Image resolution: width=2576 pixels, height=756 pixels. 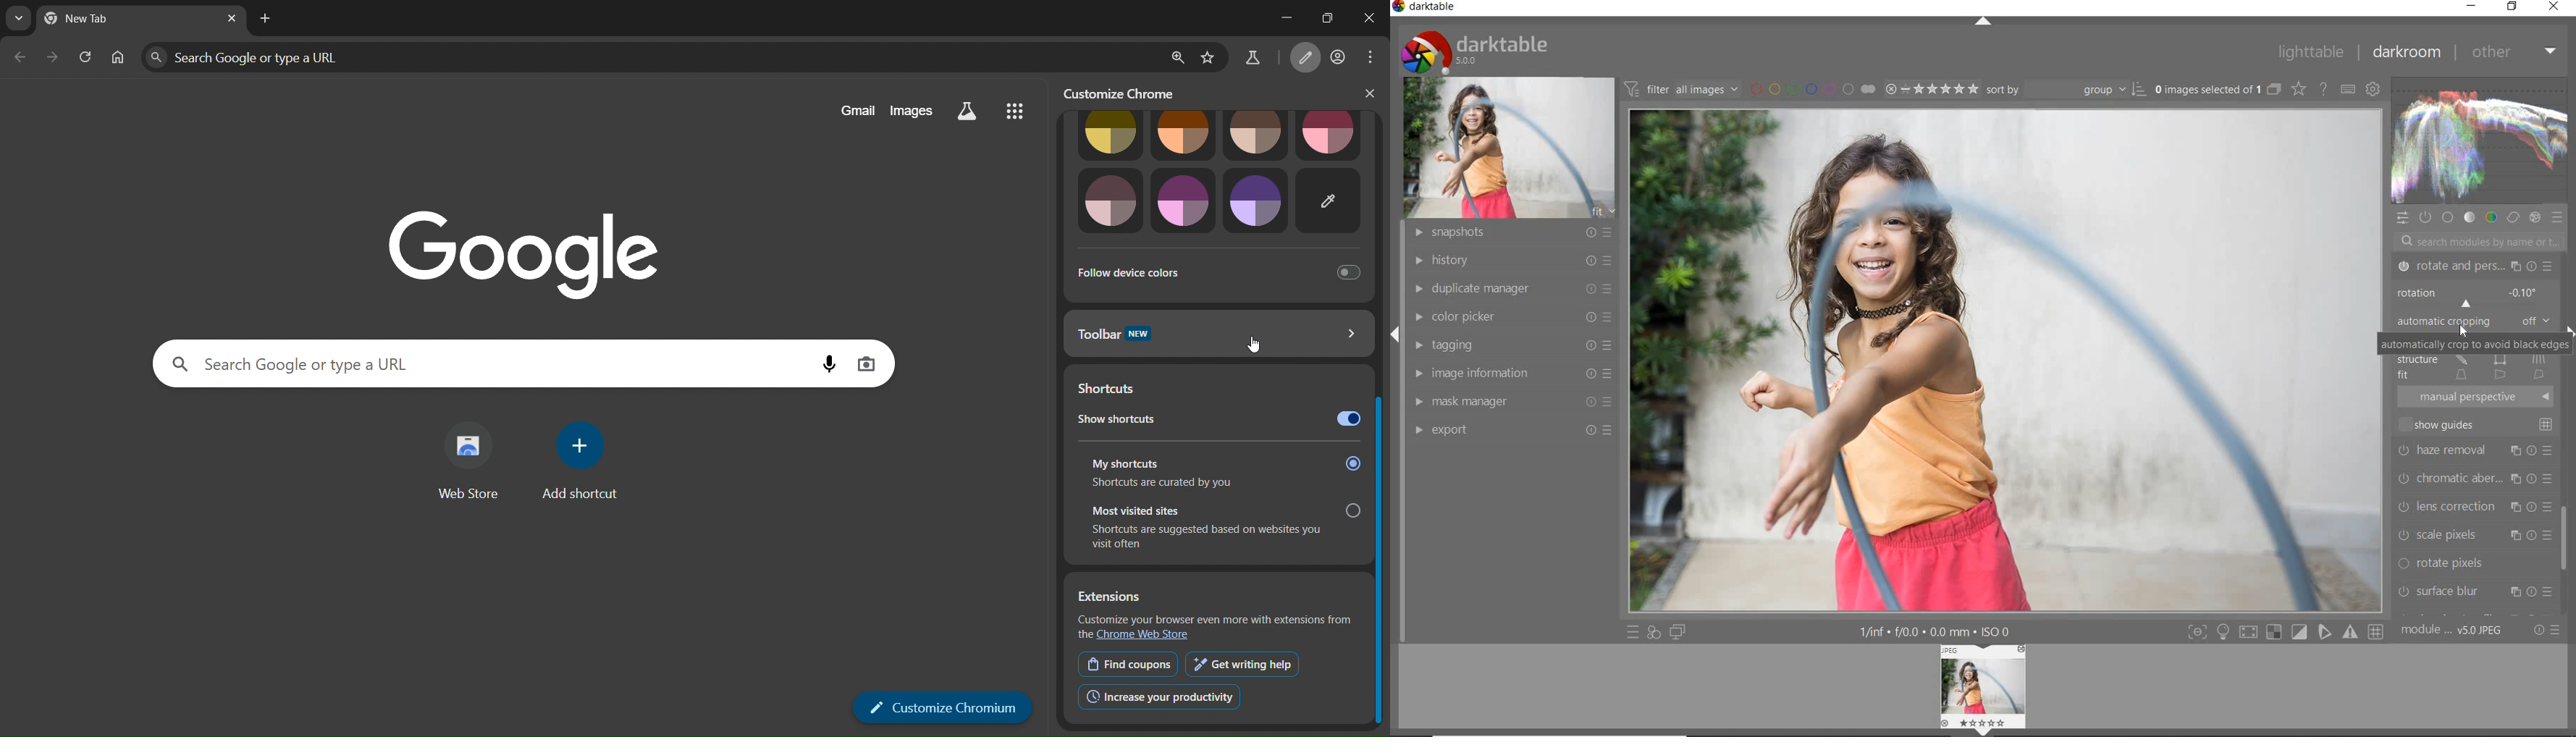 What do you see at coordinates (536, 248) in the screenshot?
I see `image with google text` at bounding box center [536, 248].